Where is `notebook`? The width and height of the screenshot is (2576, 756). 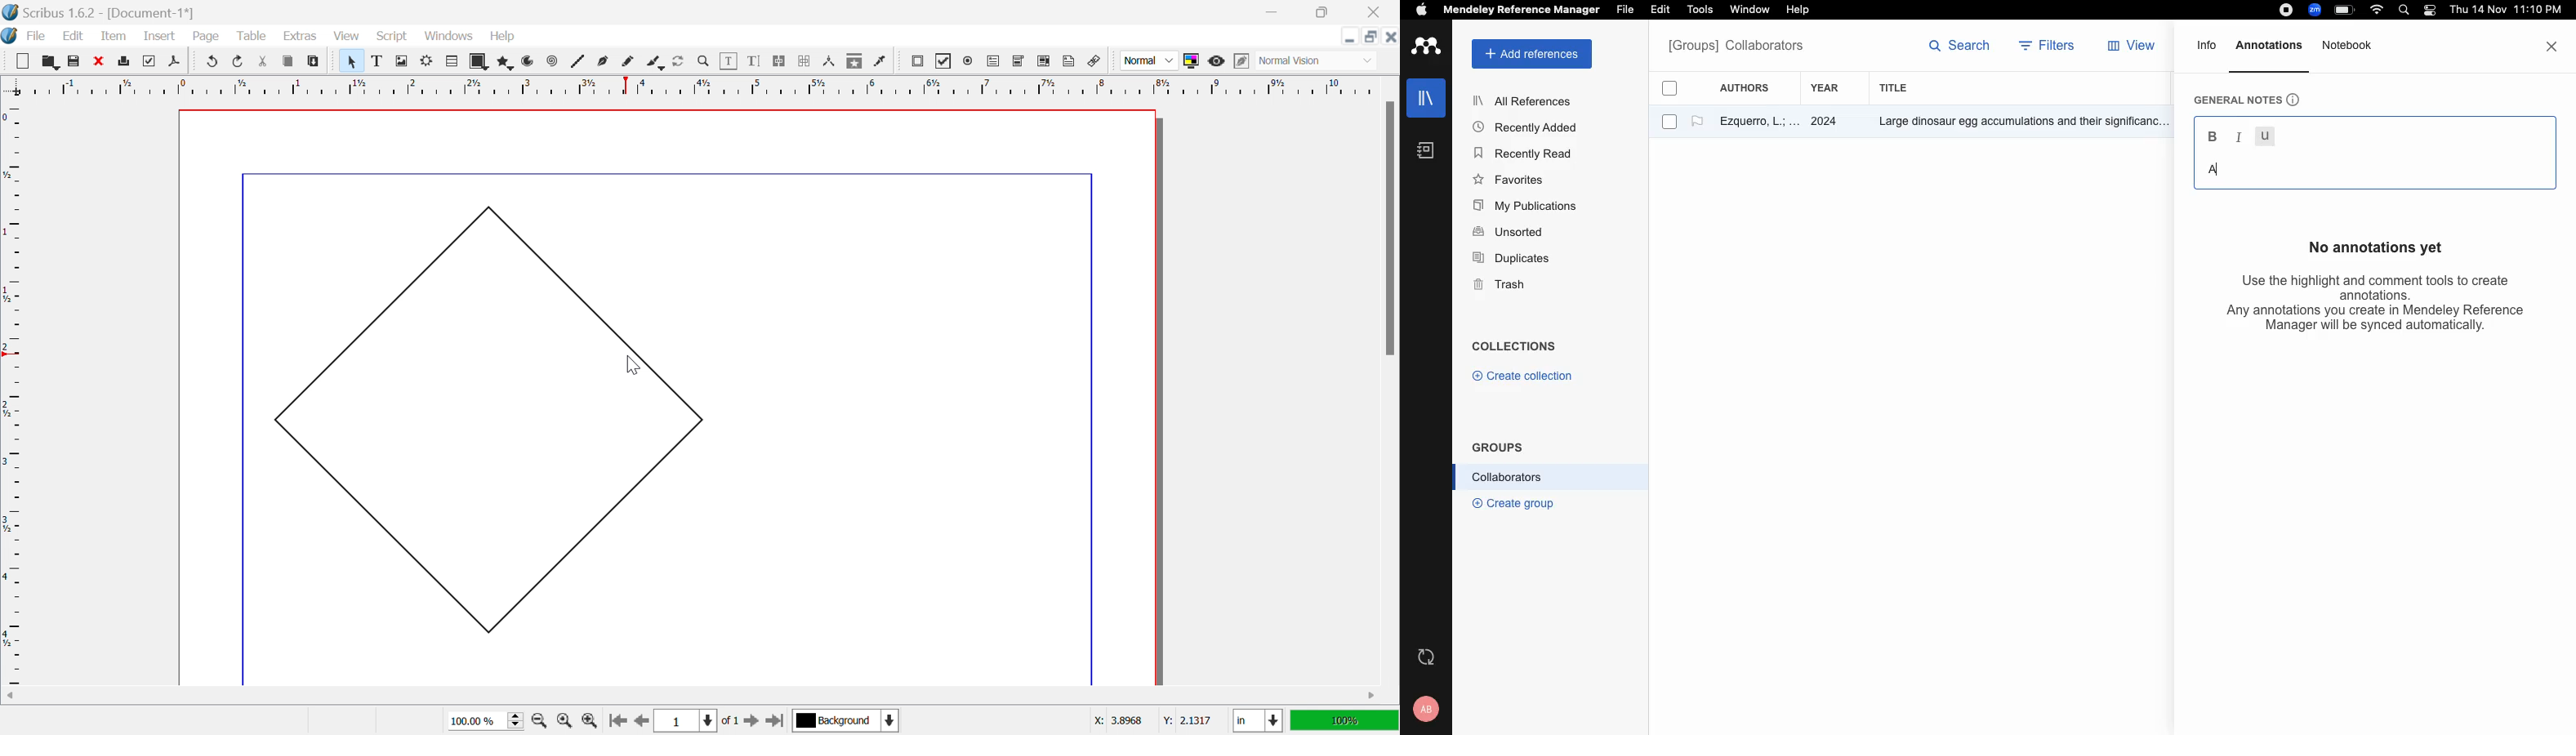 notebook is located at coordinates (1426, 150).